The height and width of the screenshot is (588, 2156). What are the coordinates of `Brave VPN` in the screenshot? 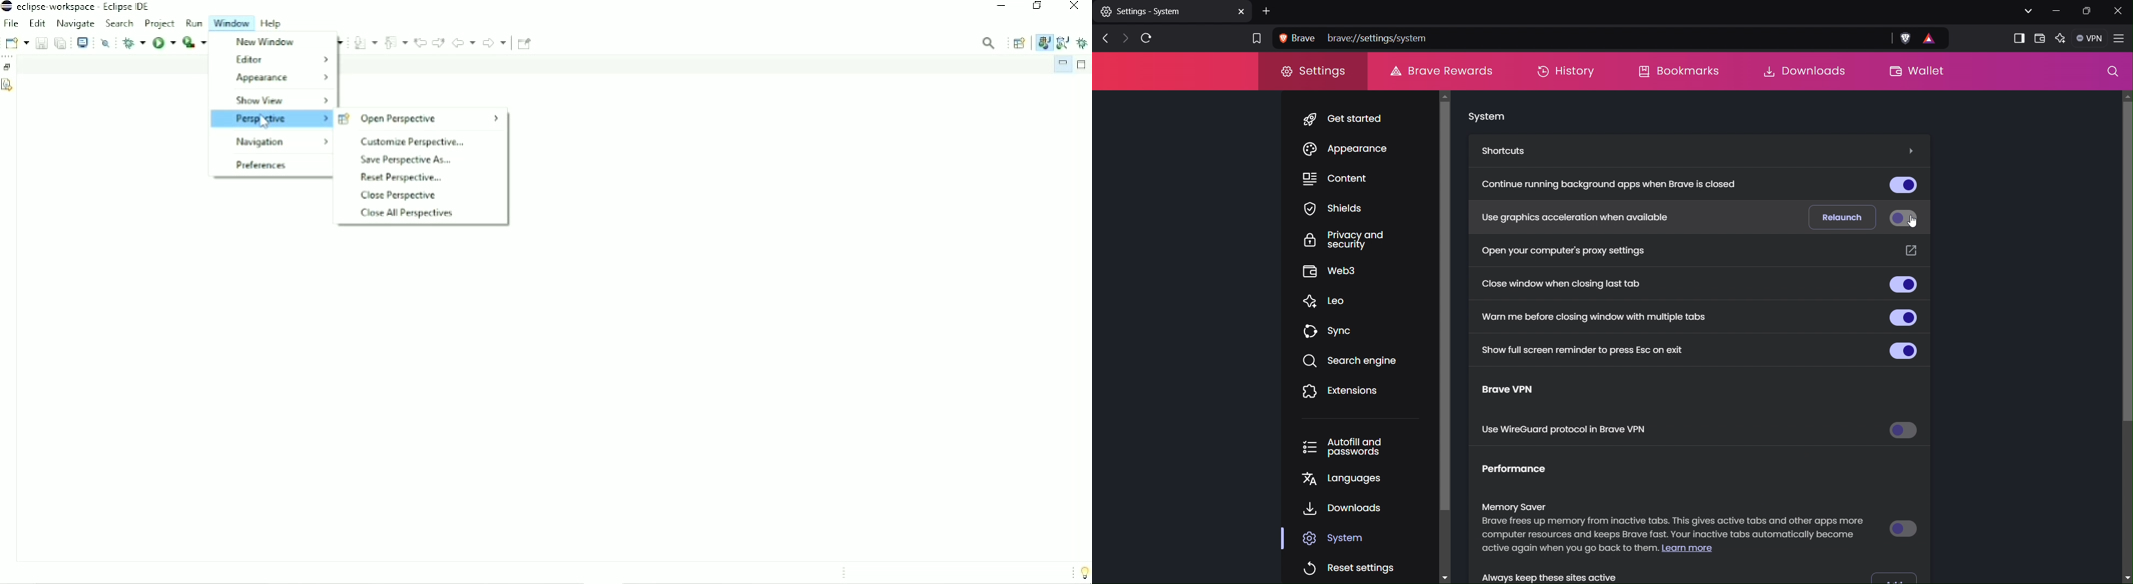 It's located at (1519, 392).